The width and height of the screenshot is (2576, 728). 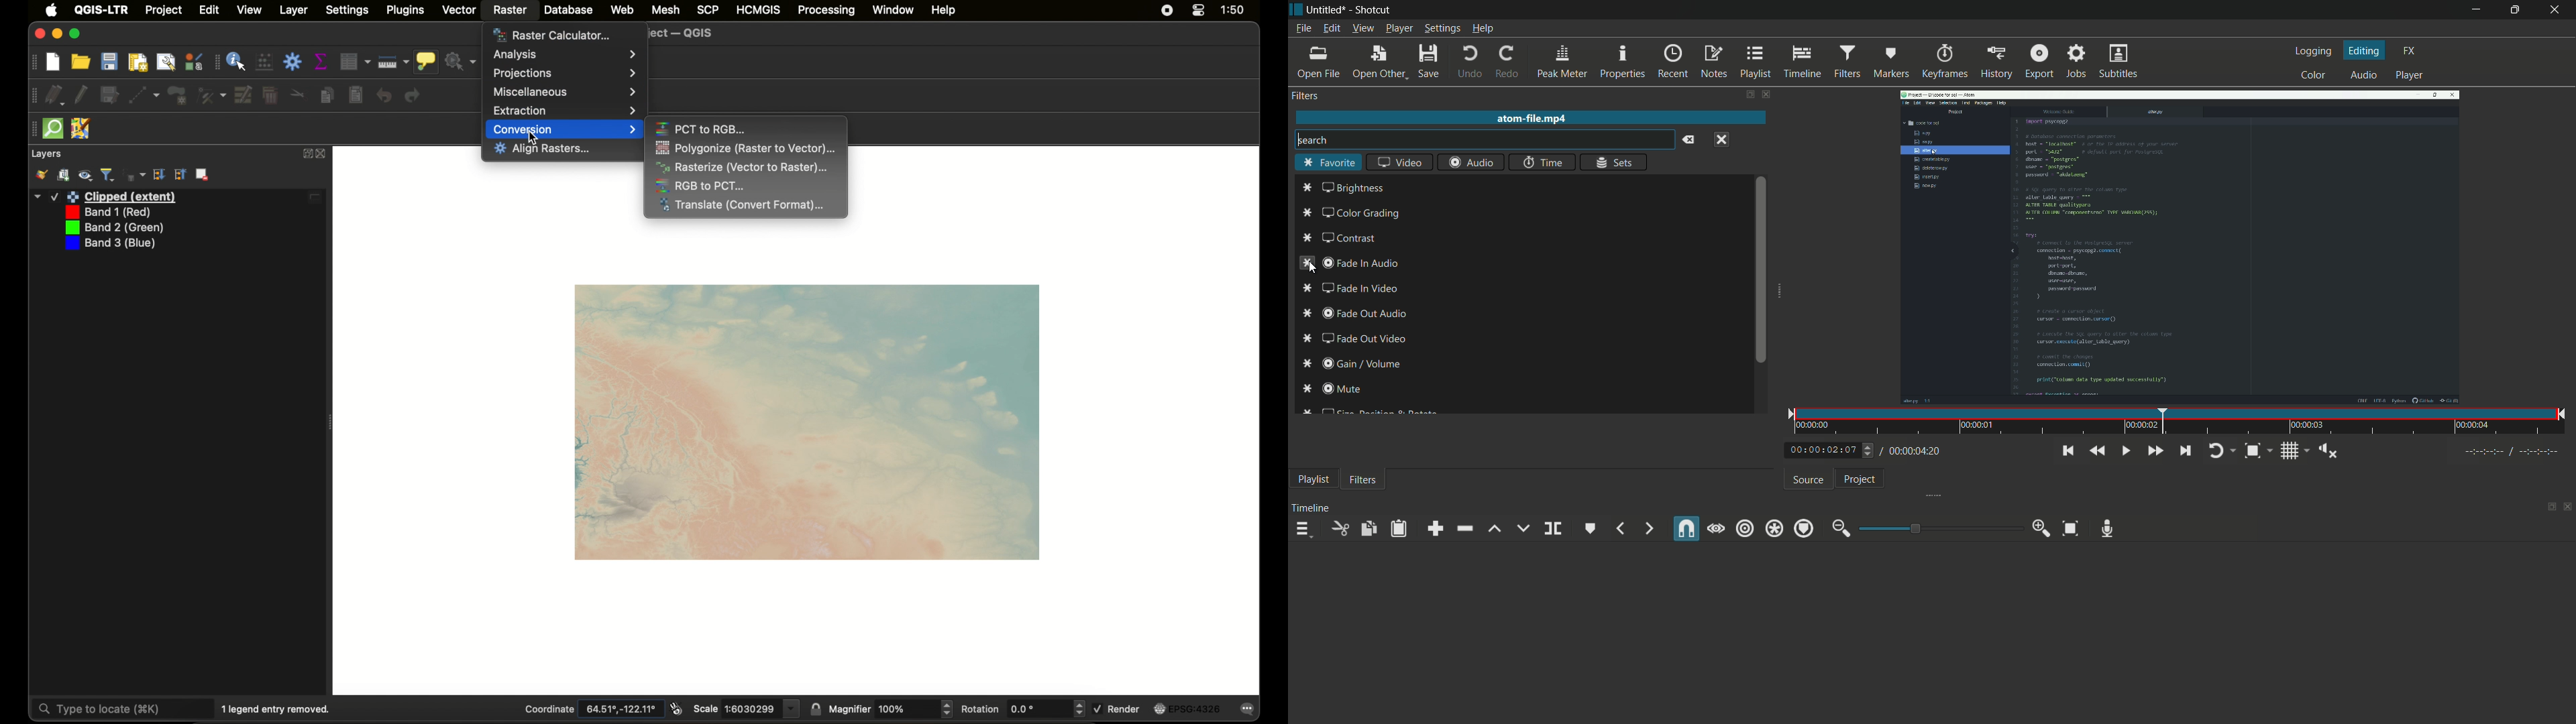 I want to click on skip to the previous point, so click(x=2066, y=451).